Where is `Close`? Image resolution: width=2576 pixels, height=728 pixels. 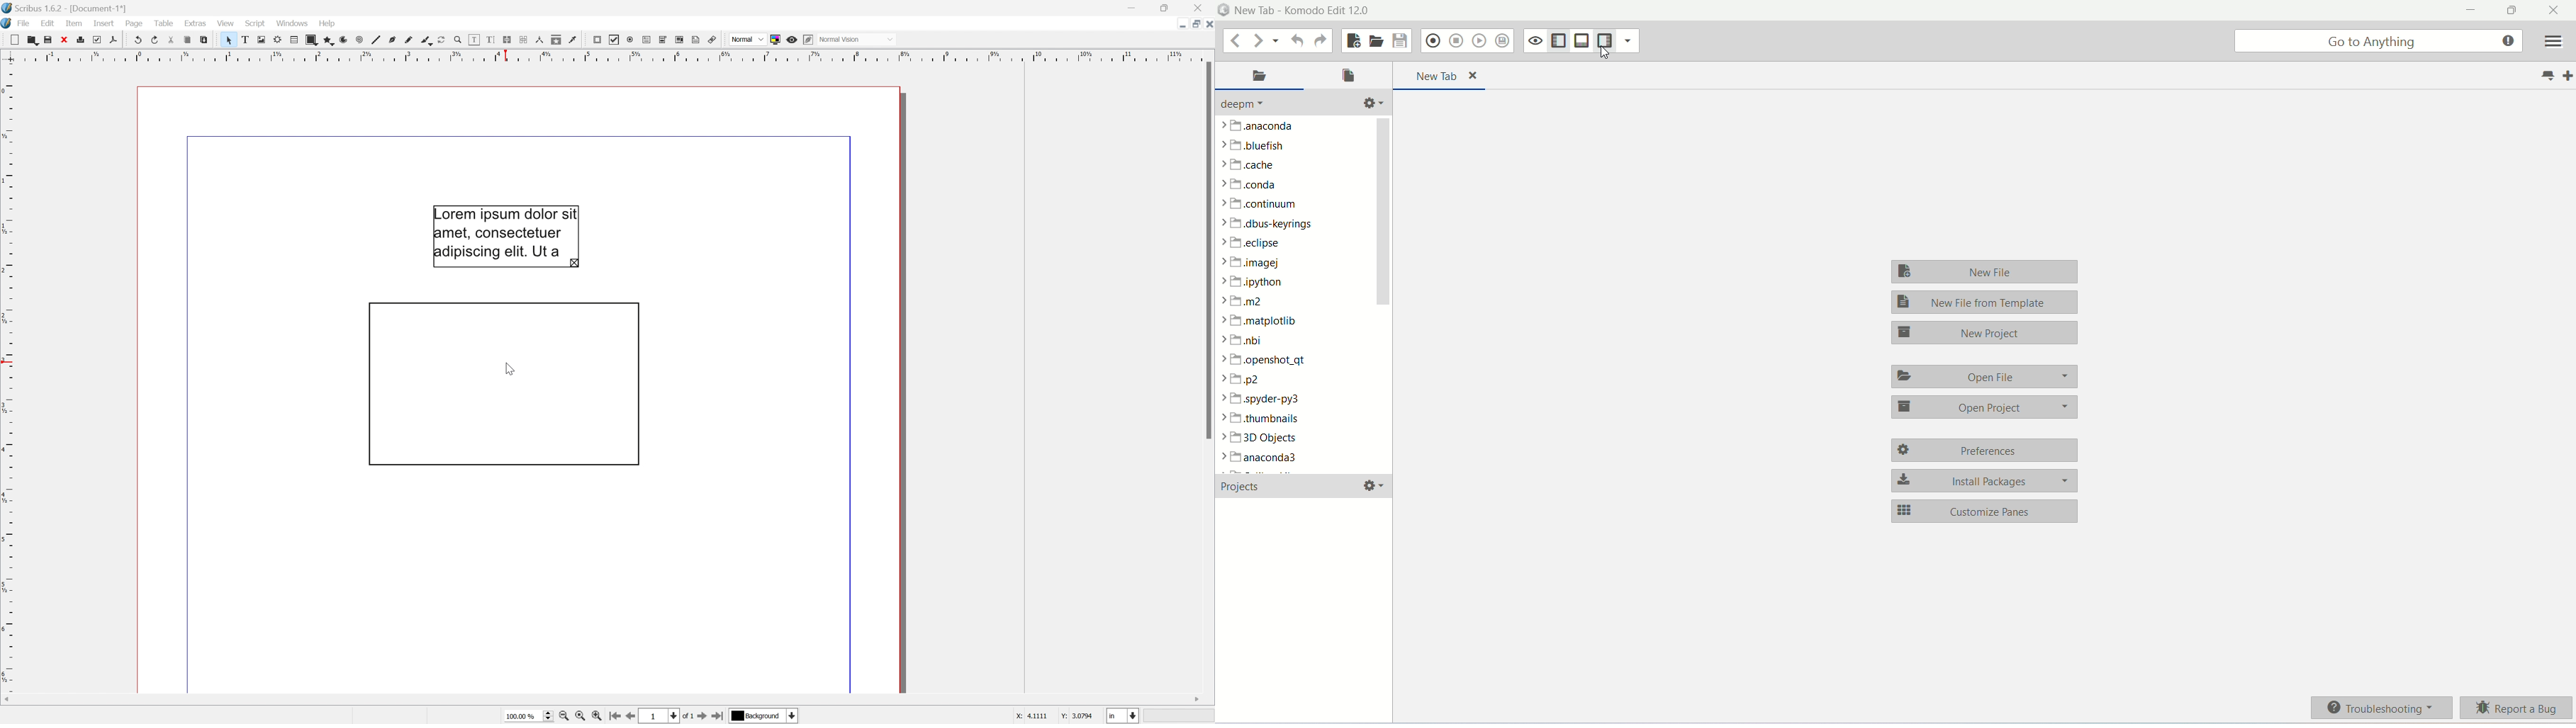 Close is located at coordinates (1208, 23).